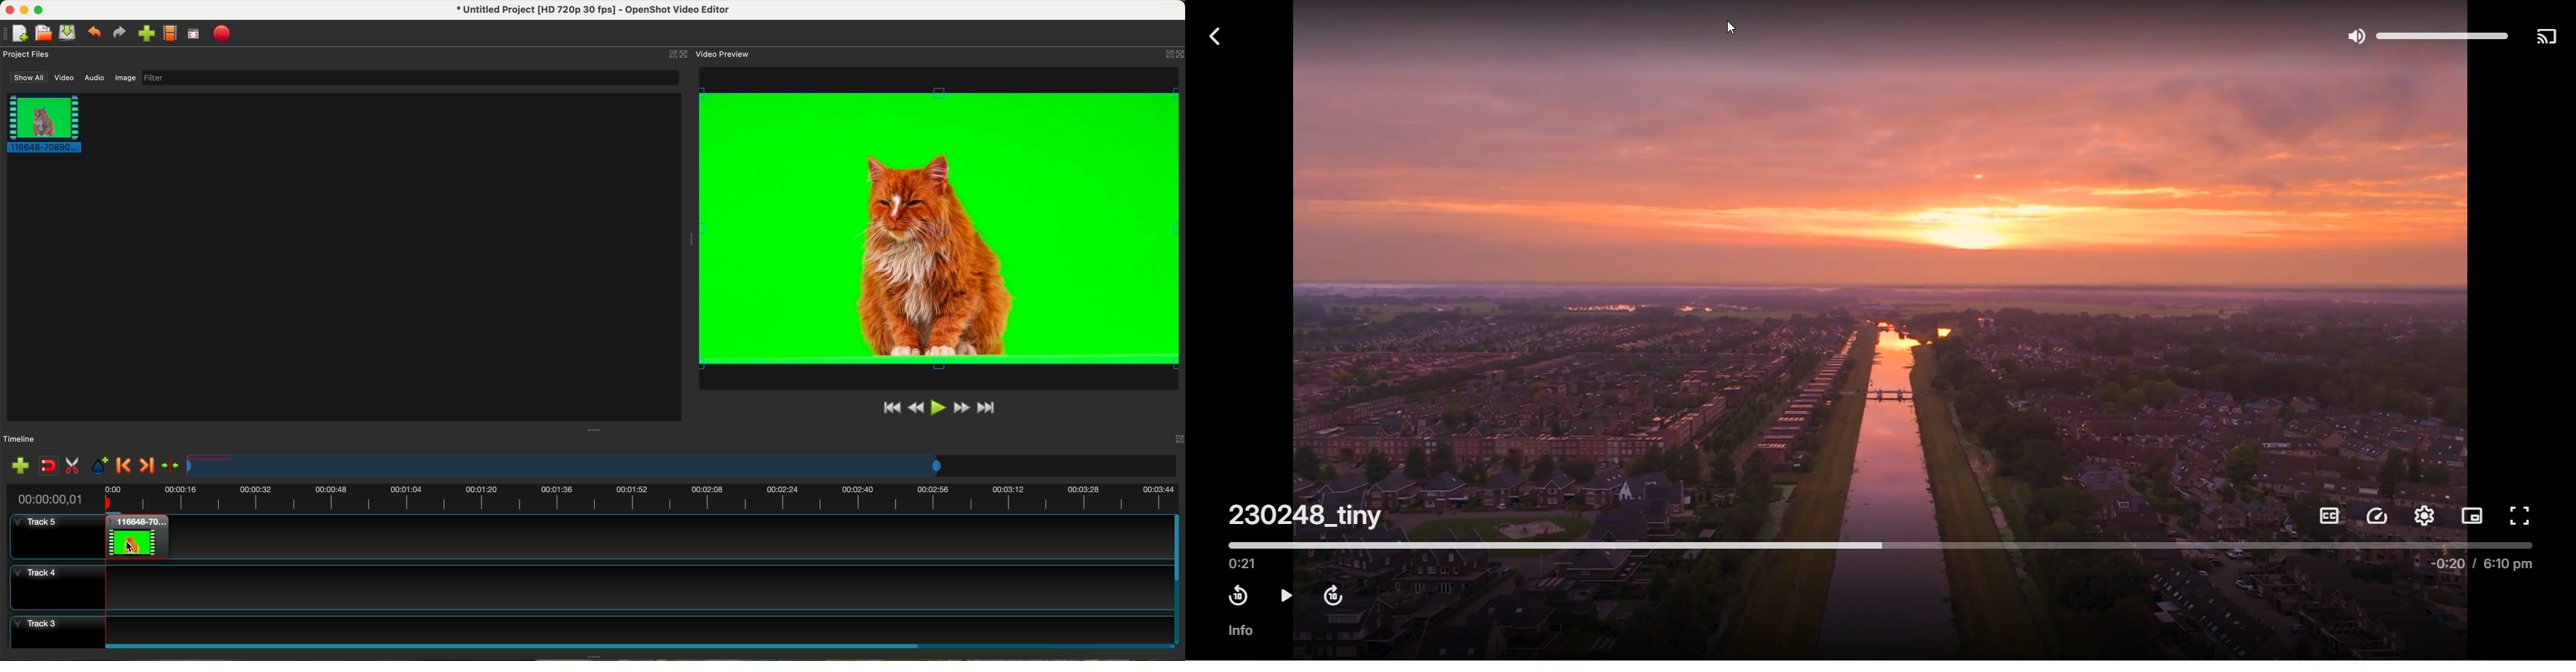  What do you see at coordinates (638, 645) in the screenshot?
I see `scroll bar` at bounding box center [638, 645].